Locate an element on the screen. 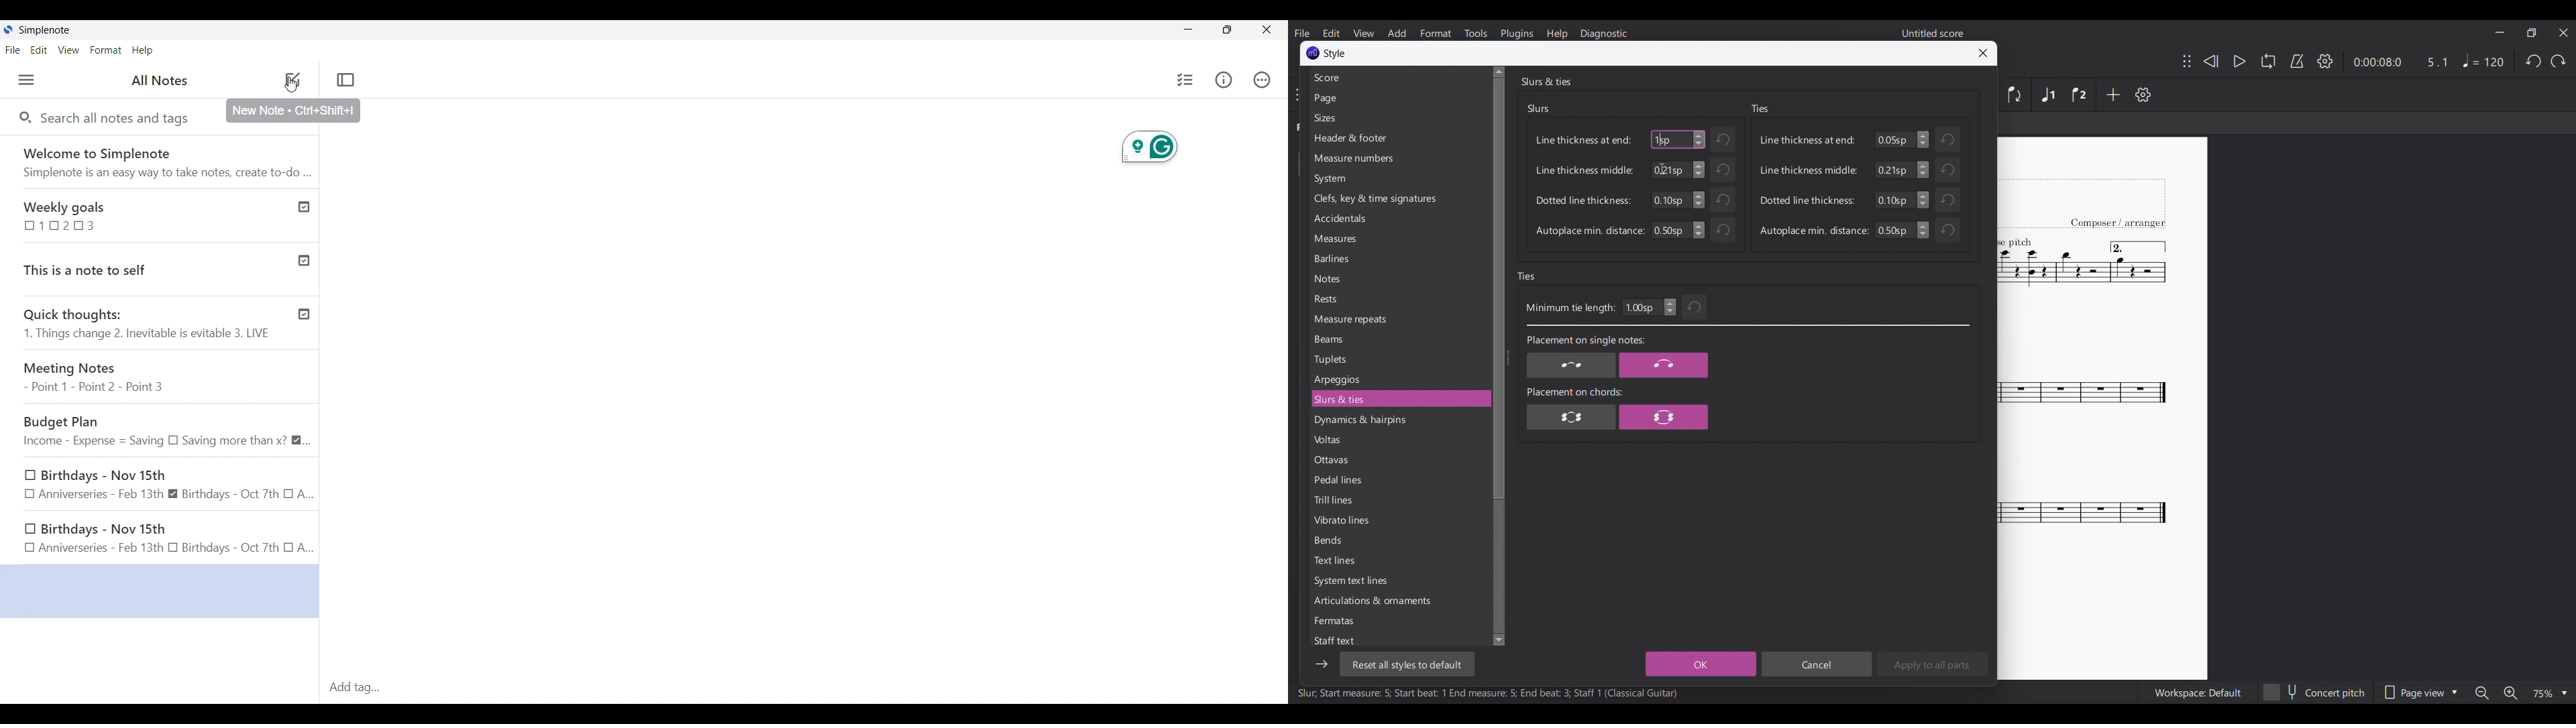 The height and width of the screenshot is (728, 2576). Add new note is located at coordinates (292, 79).